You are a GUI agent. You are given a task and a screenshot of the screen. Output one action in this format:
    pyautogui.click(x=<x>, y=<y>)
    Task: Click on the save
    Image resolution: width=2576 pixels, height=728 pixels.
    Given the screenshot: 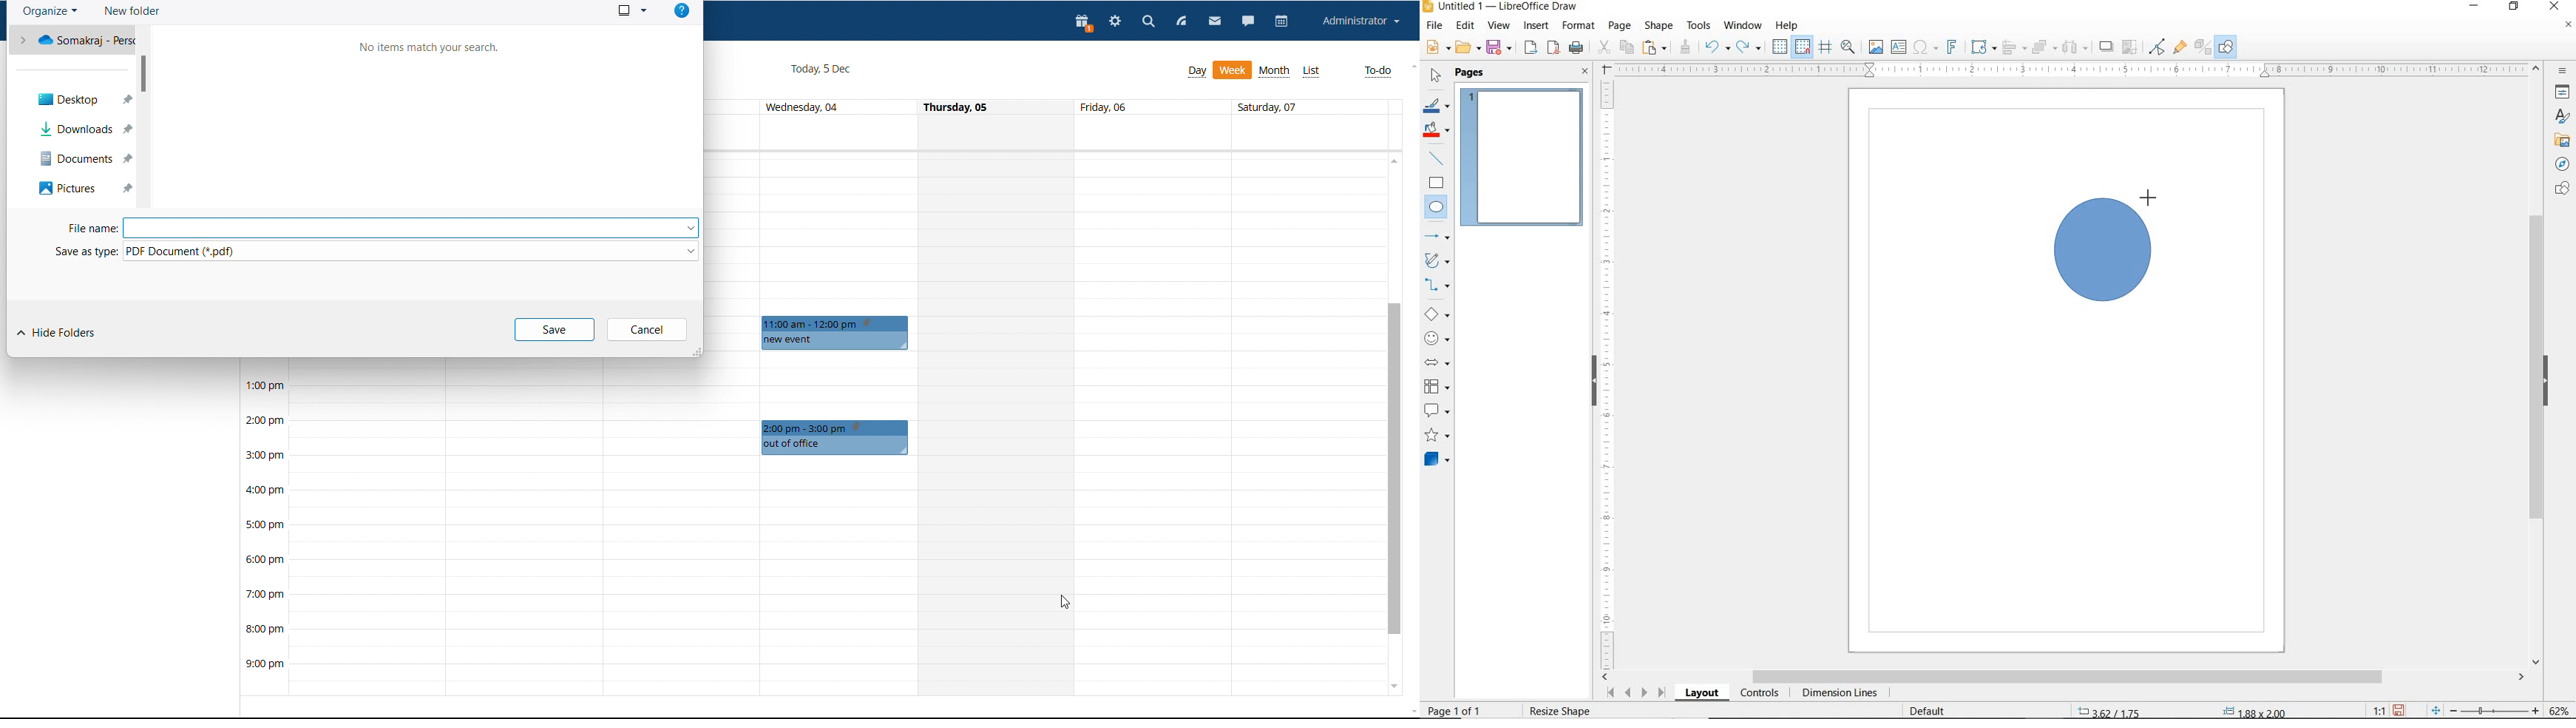 What is the action you would take?
    pyautogui.click(x=555, y=330)
    